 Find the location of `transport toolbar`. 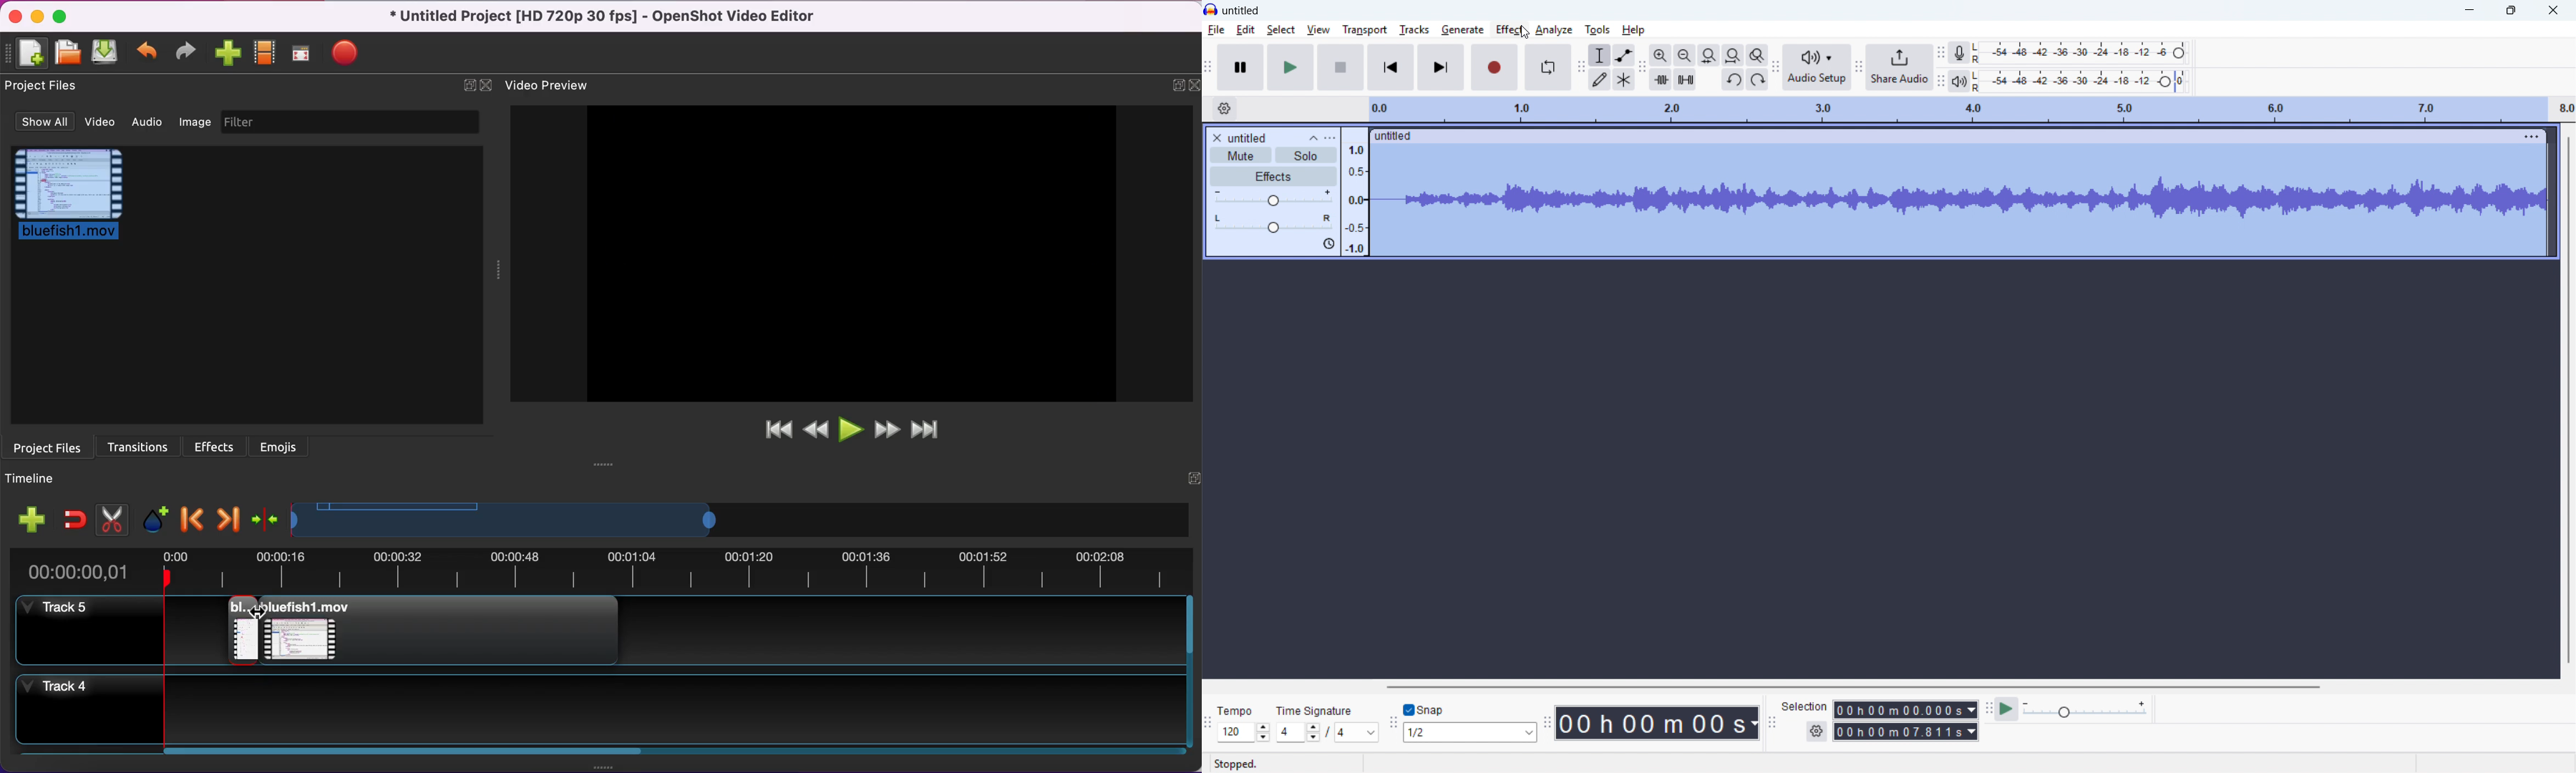

transport toolbar is located at coordinates (1208, 69).